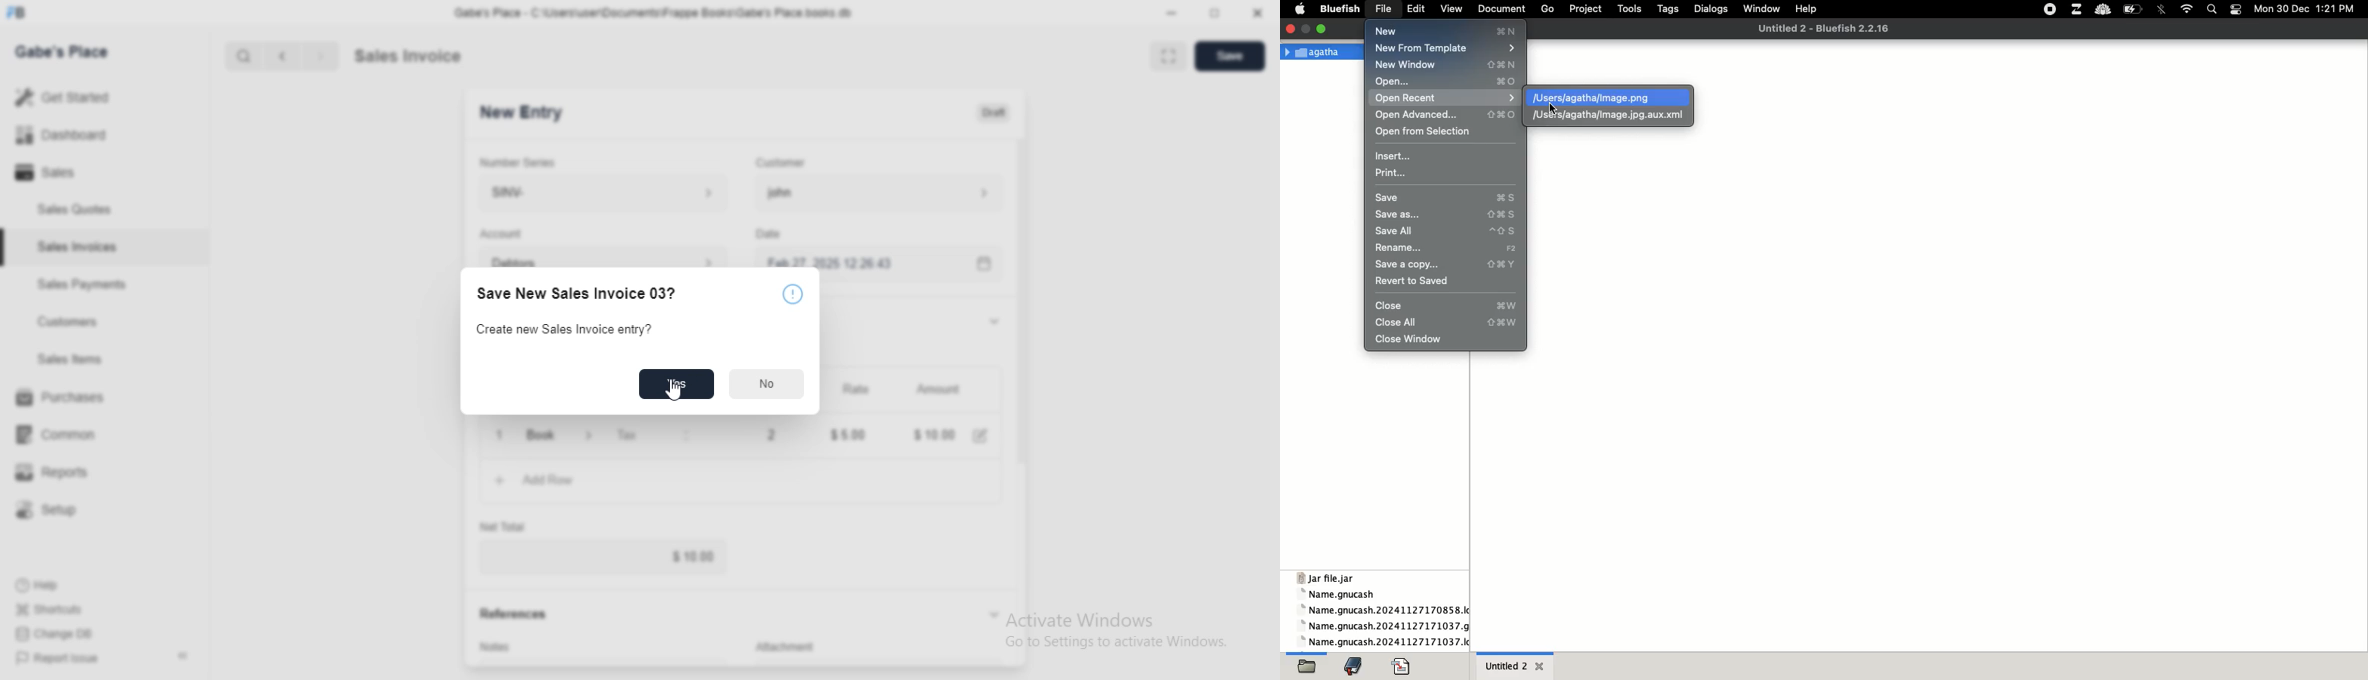 The image size is (2380, 700). I want to click on project, so click(1588, 8).